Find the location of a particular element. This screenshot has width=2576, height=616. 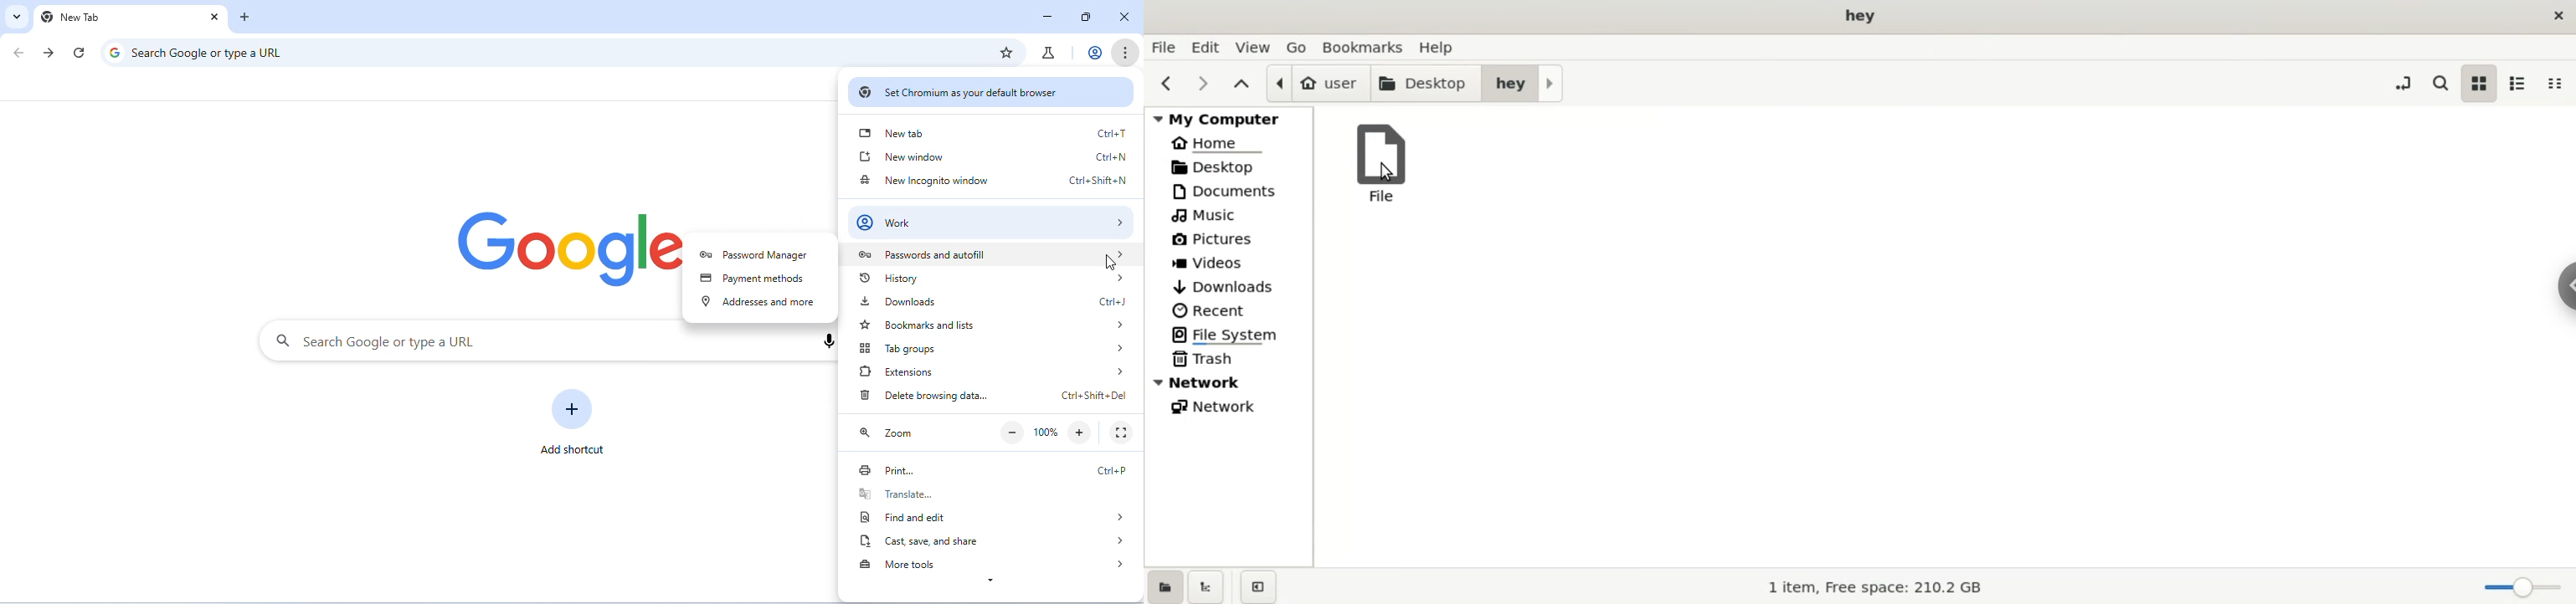

videos is located at coordinates (1229, 262).